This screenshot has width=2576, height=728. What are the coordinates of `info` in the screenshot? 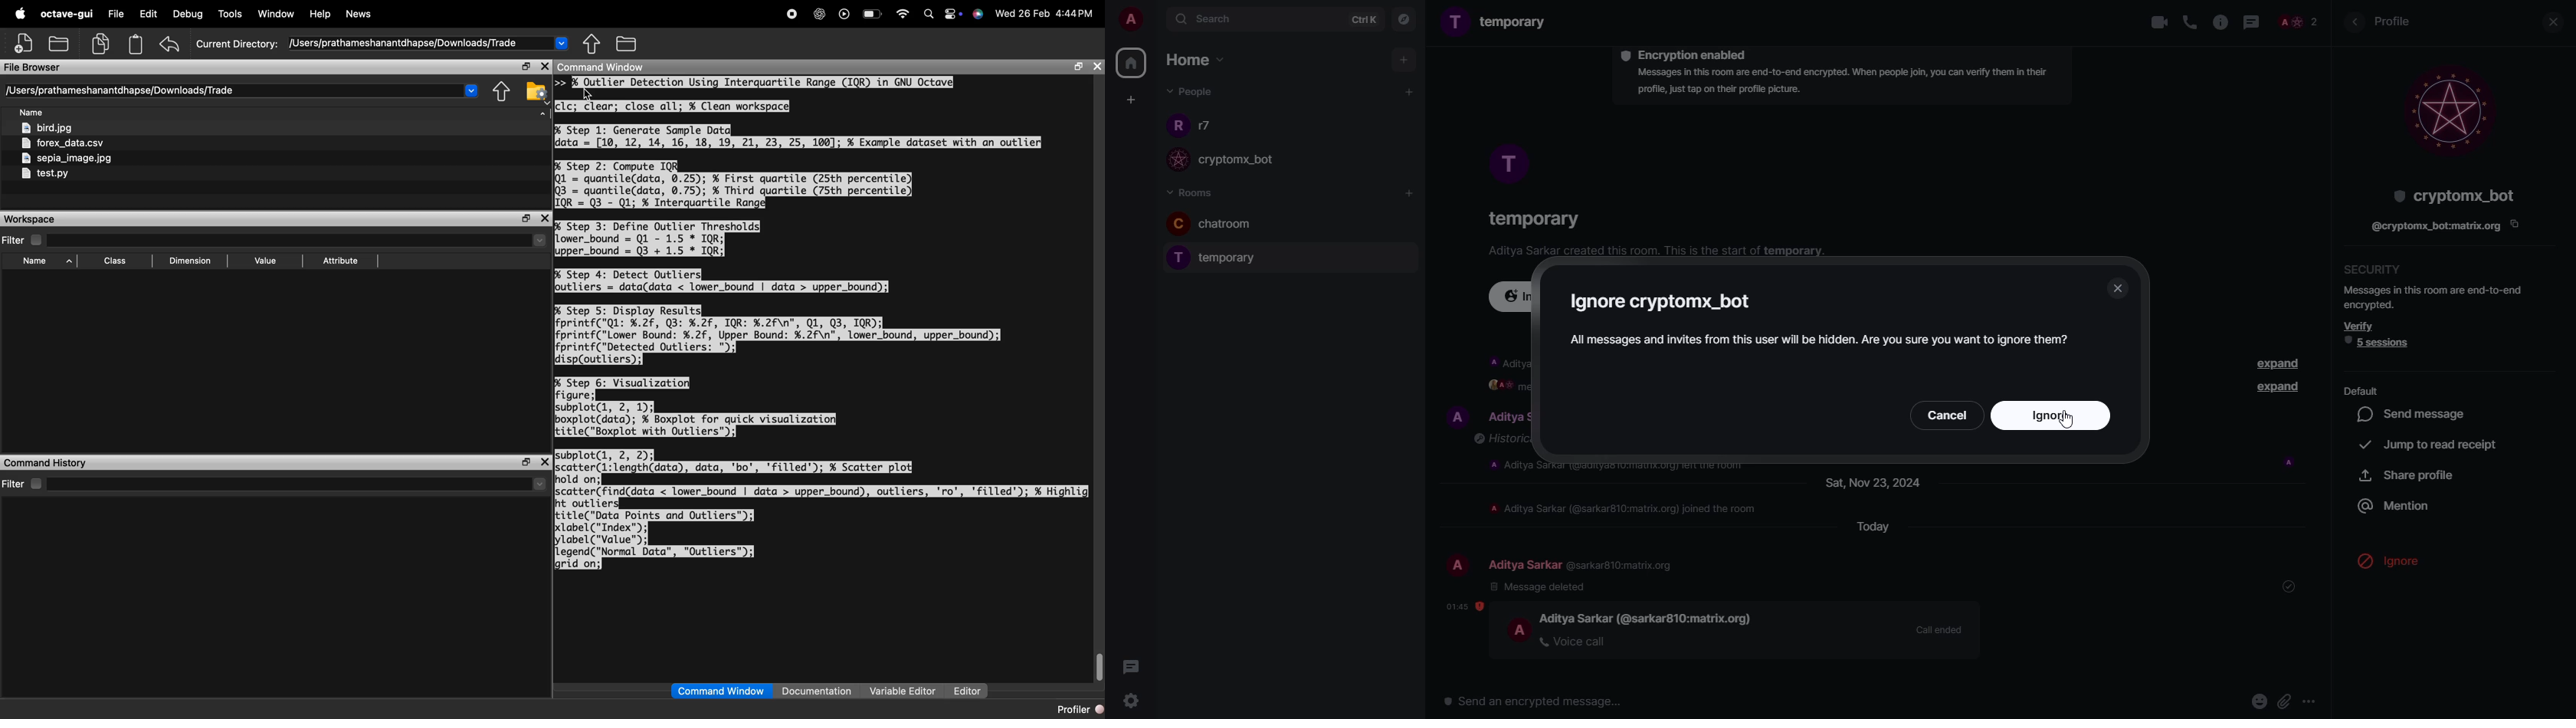 It's located at (1621, 466).